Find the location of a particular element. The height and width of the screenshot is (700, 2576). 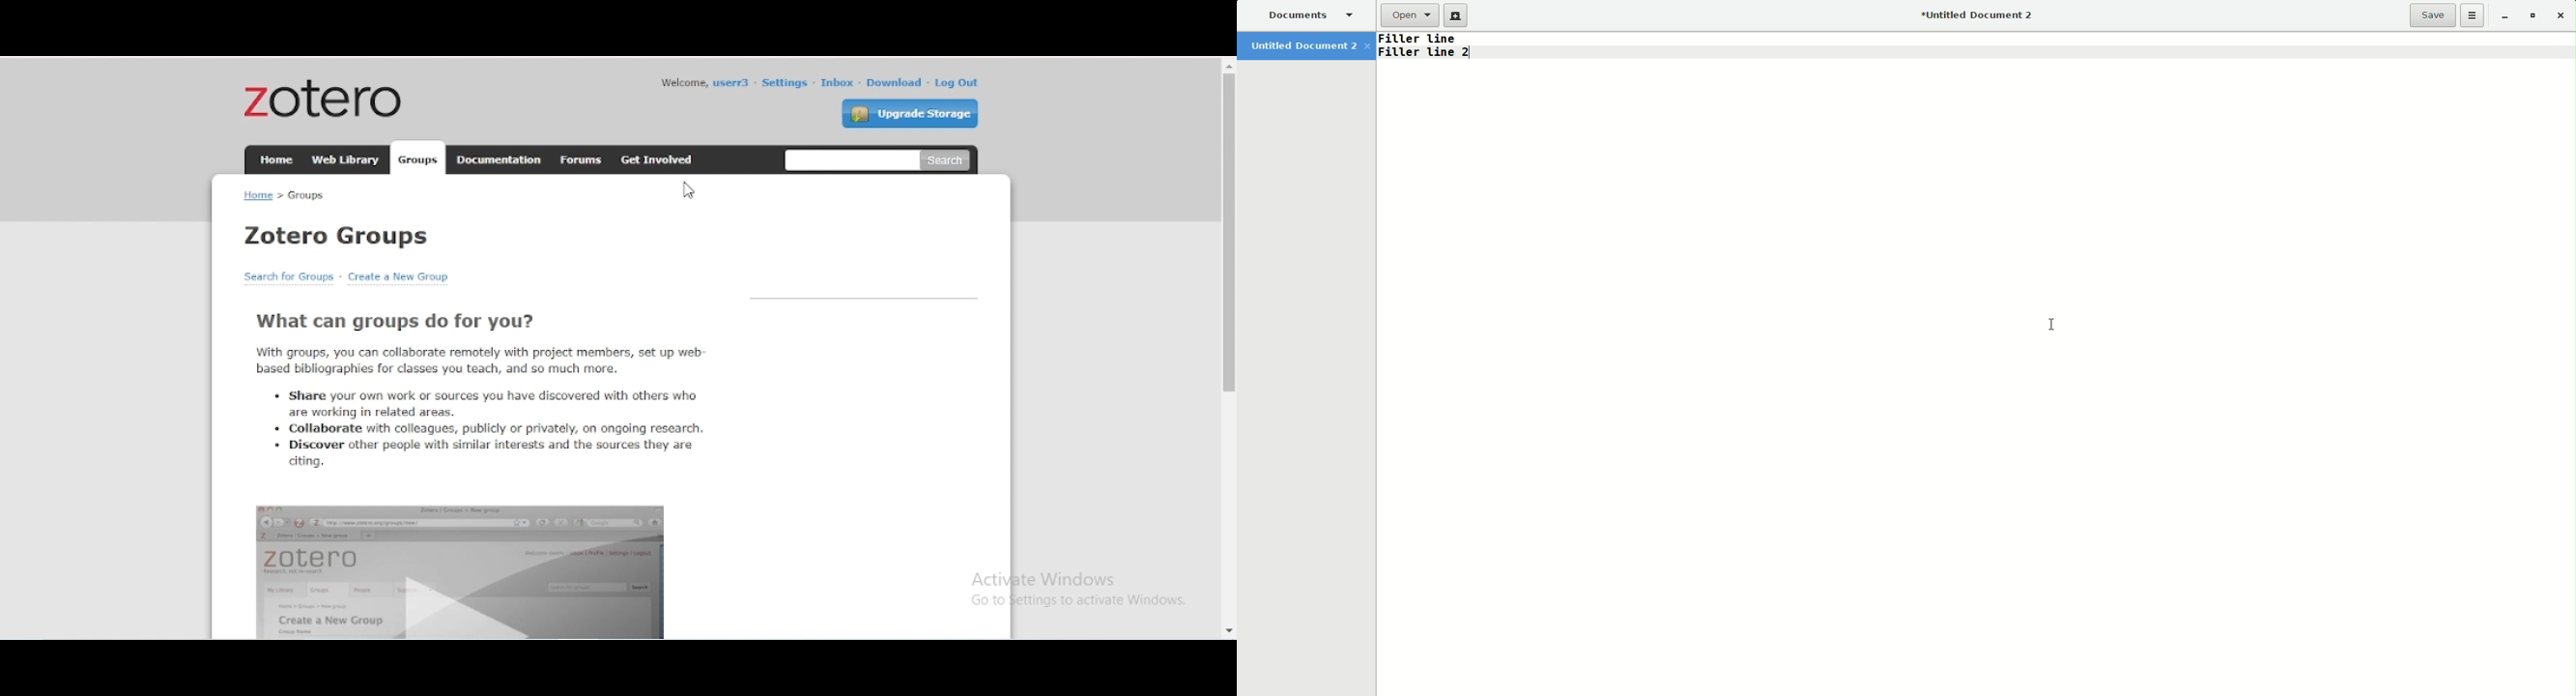

create a new group is located at coordinates (399, 276).